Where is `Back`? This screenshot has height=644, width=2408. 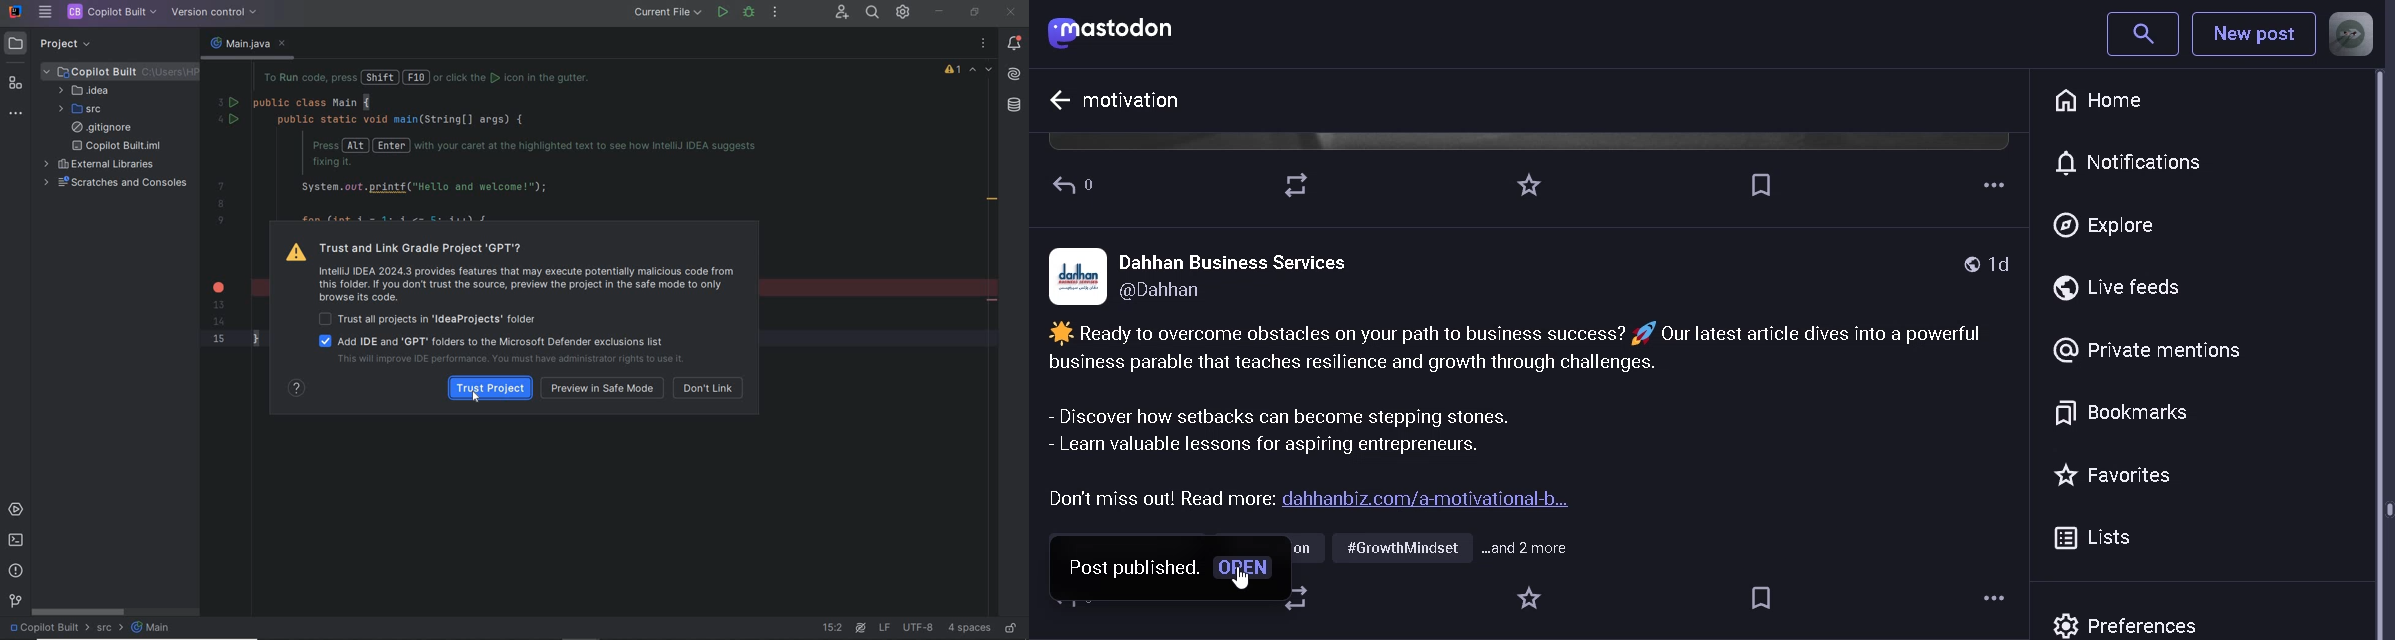 Back is located at coordinates (1082, 183).